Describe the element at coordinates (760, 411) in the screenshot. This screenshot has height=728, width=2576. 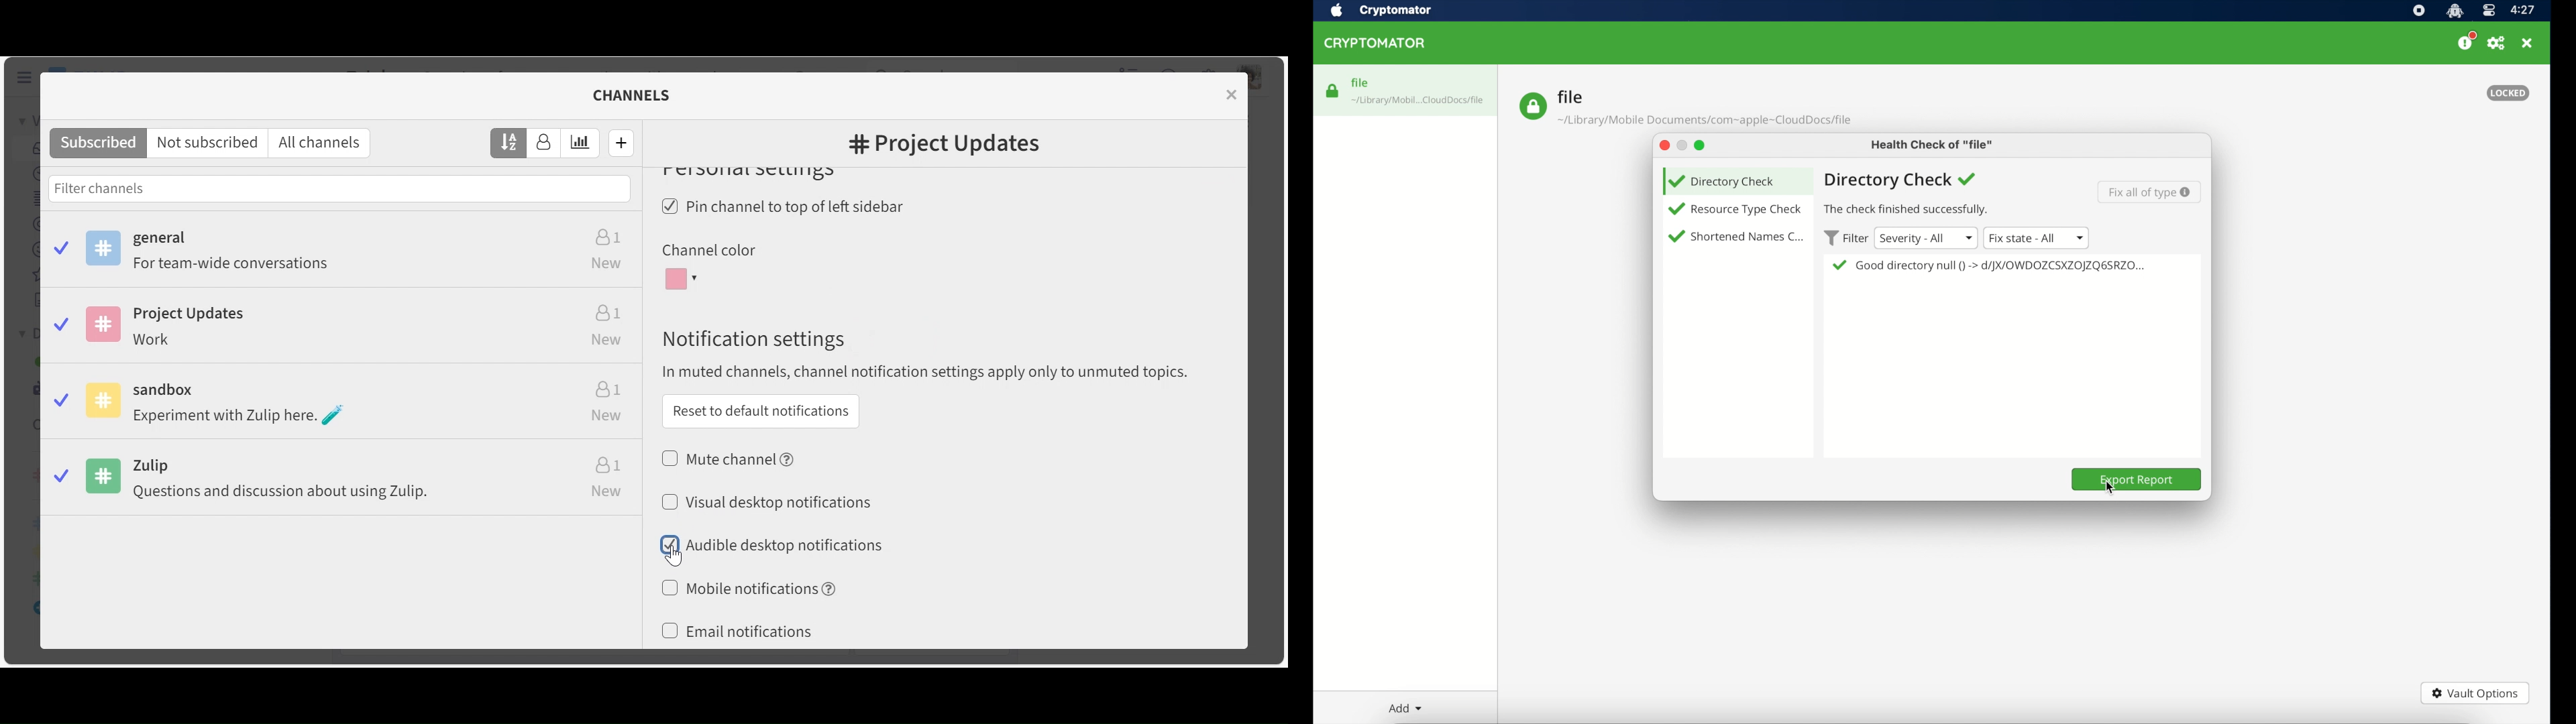
I see `Reset to default notifications` at that location.